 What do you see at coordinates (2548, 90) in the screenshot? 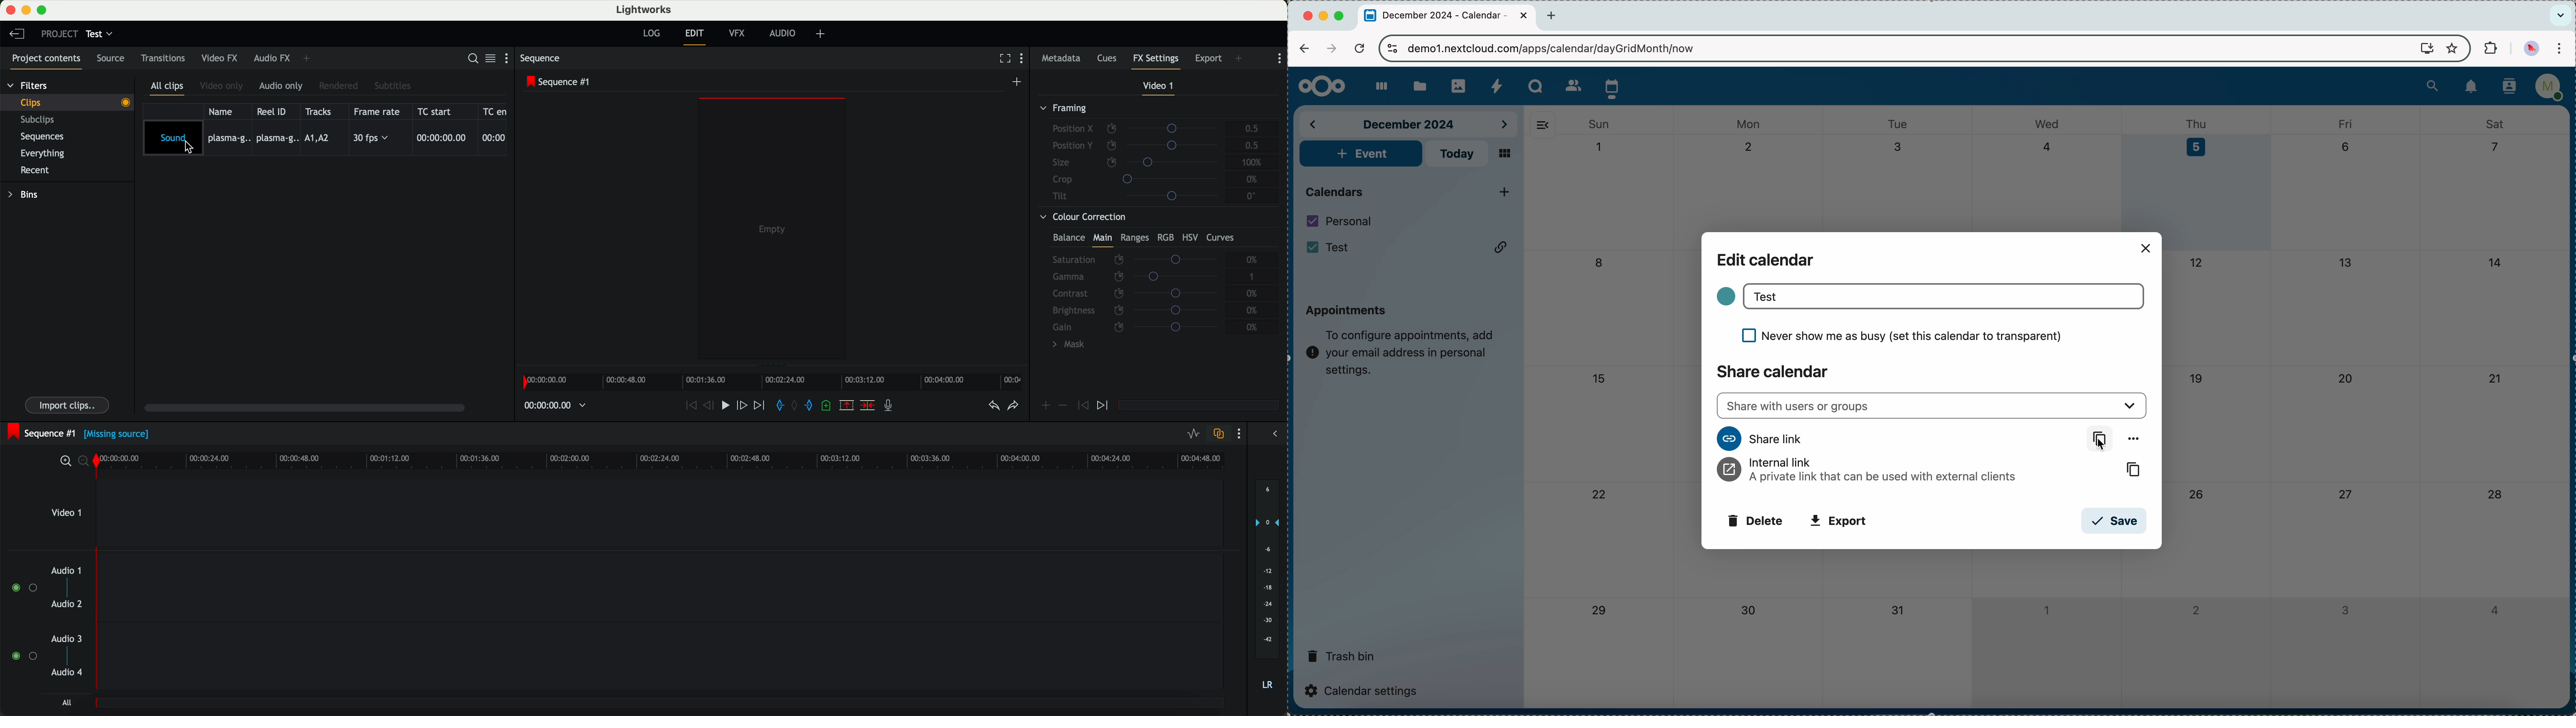
I see `user profile` at bounding box center [2548, 90].